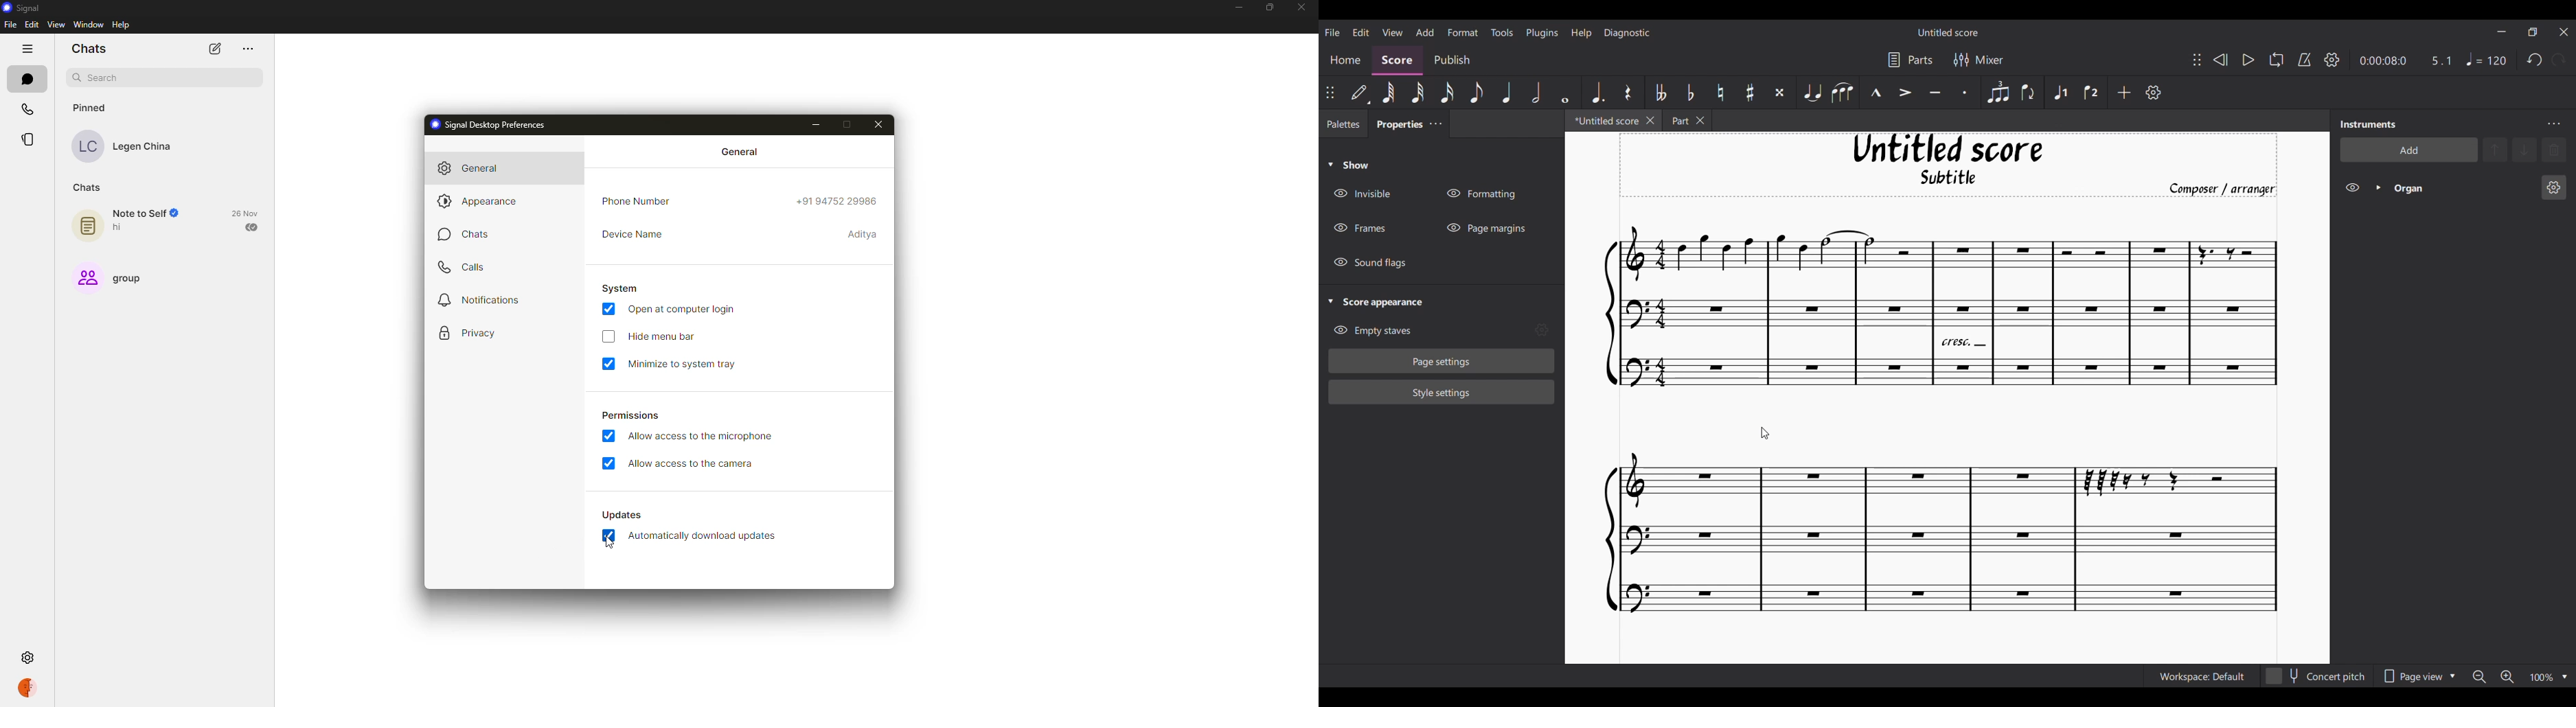  Describe the element at coordinates (629, 417) in the screenshot. I see `permissions` at that location.